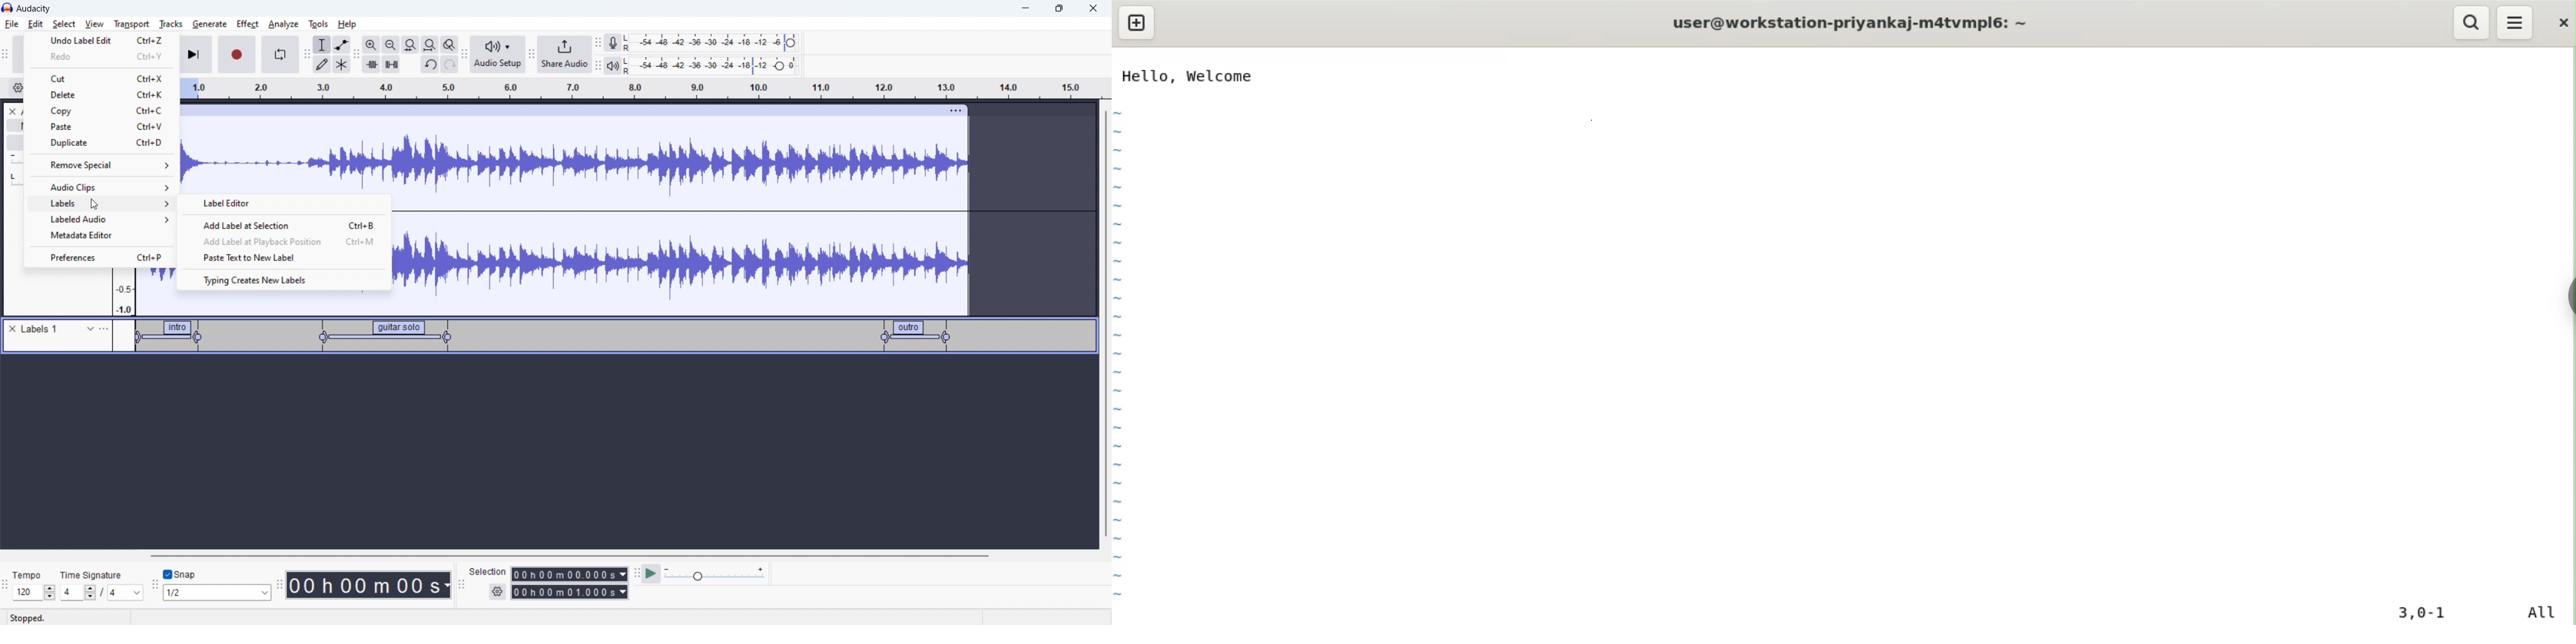 This screenshot has width=2576, height=644. Describe the element at coordinates (101, 237) in the screenshot. I see `metadata editor` at that location.